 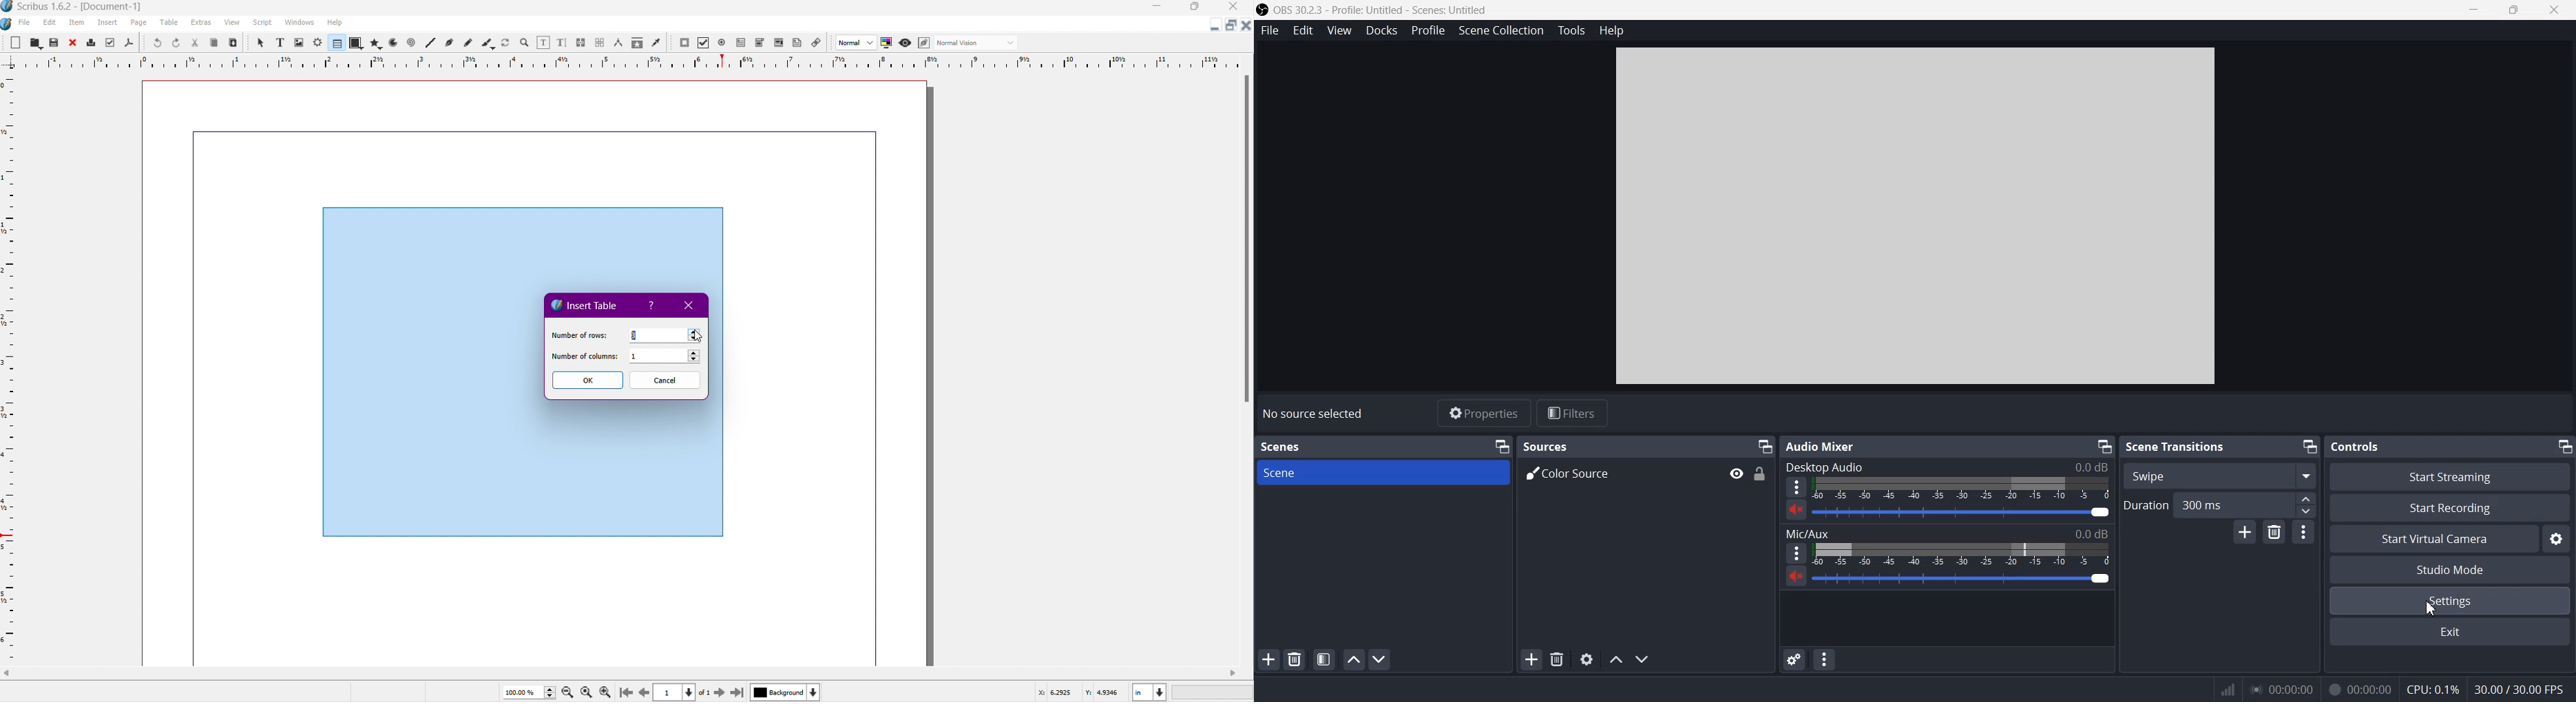 What do you see at coordinates (393, 44) in the screenshot?
I see `Arc` at bounding box center [393, 44].